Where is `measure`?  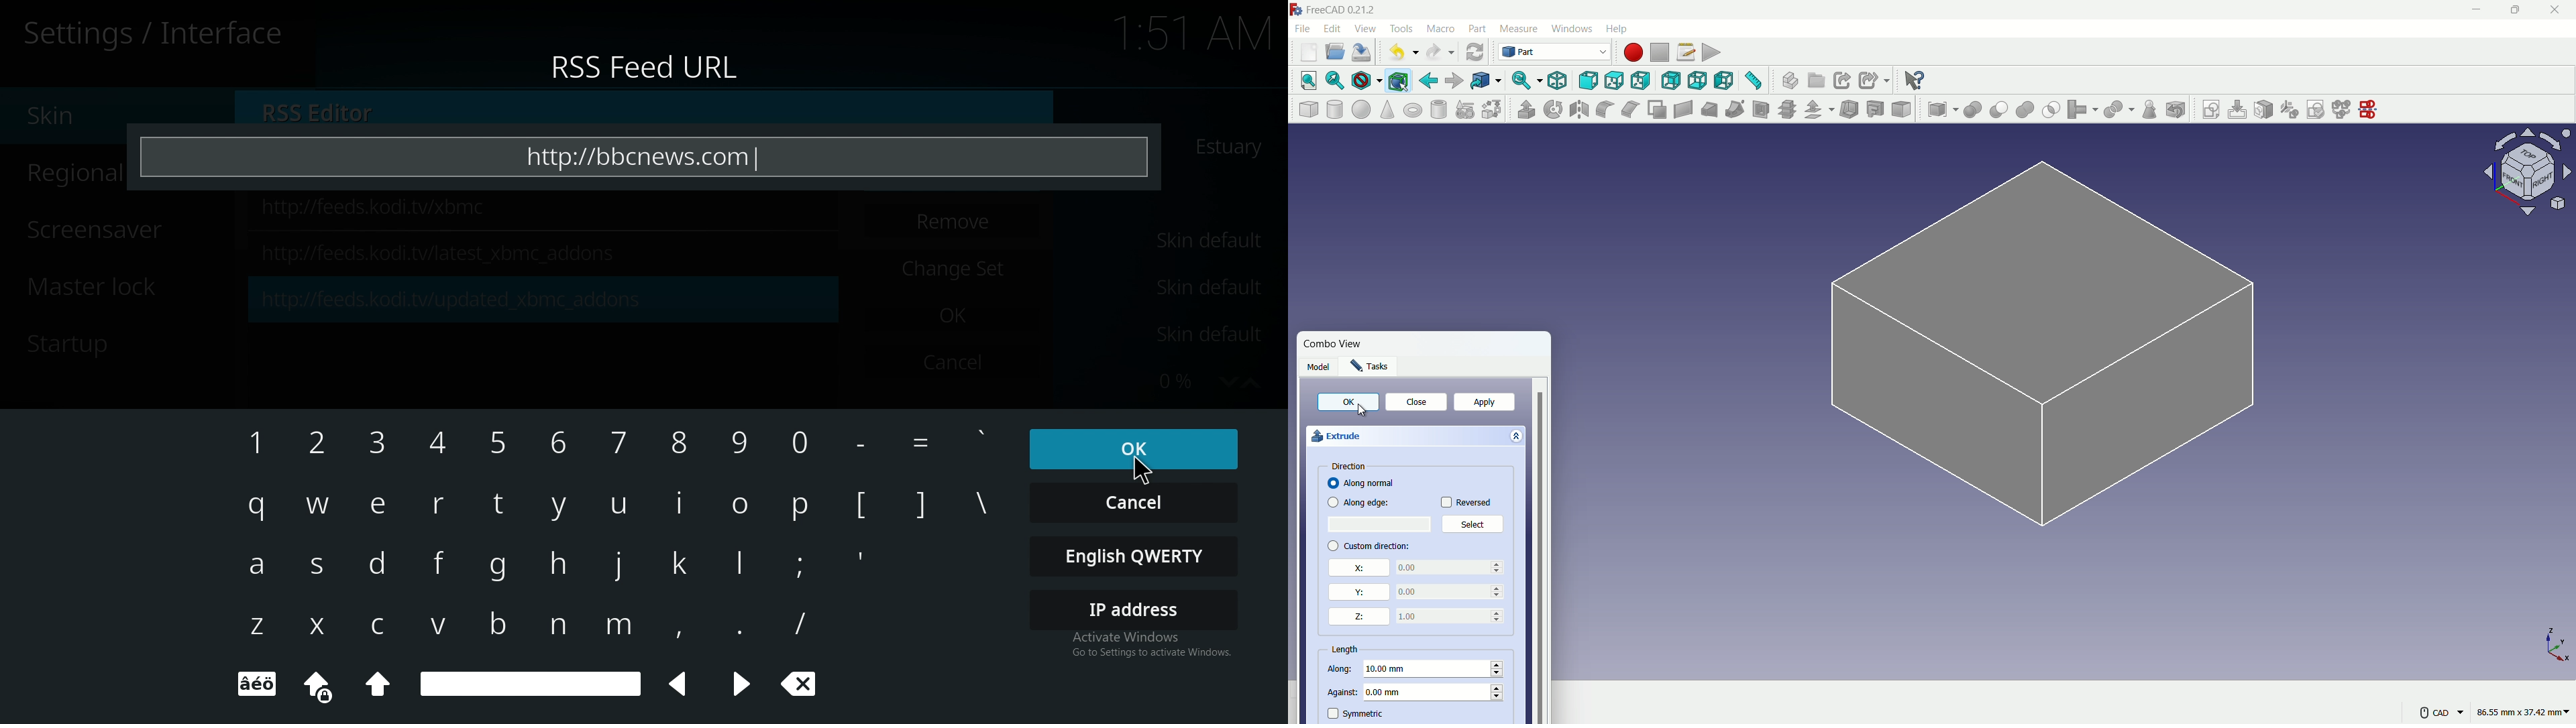
measure is located at coordinates (1755, 80).